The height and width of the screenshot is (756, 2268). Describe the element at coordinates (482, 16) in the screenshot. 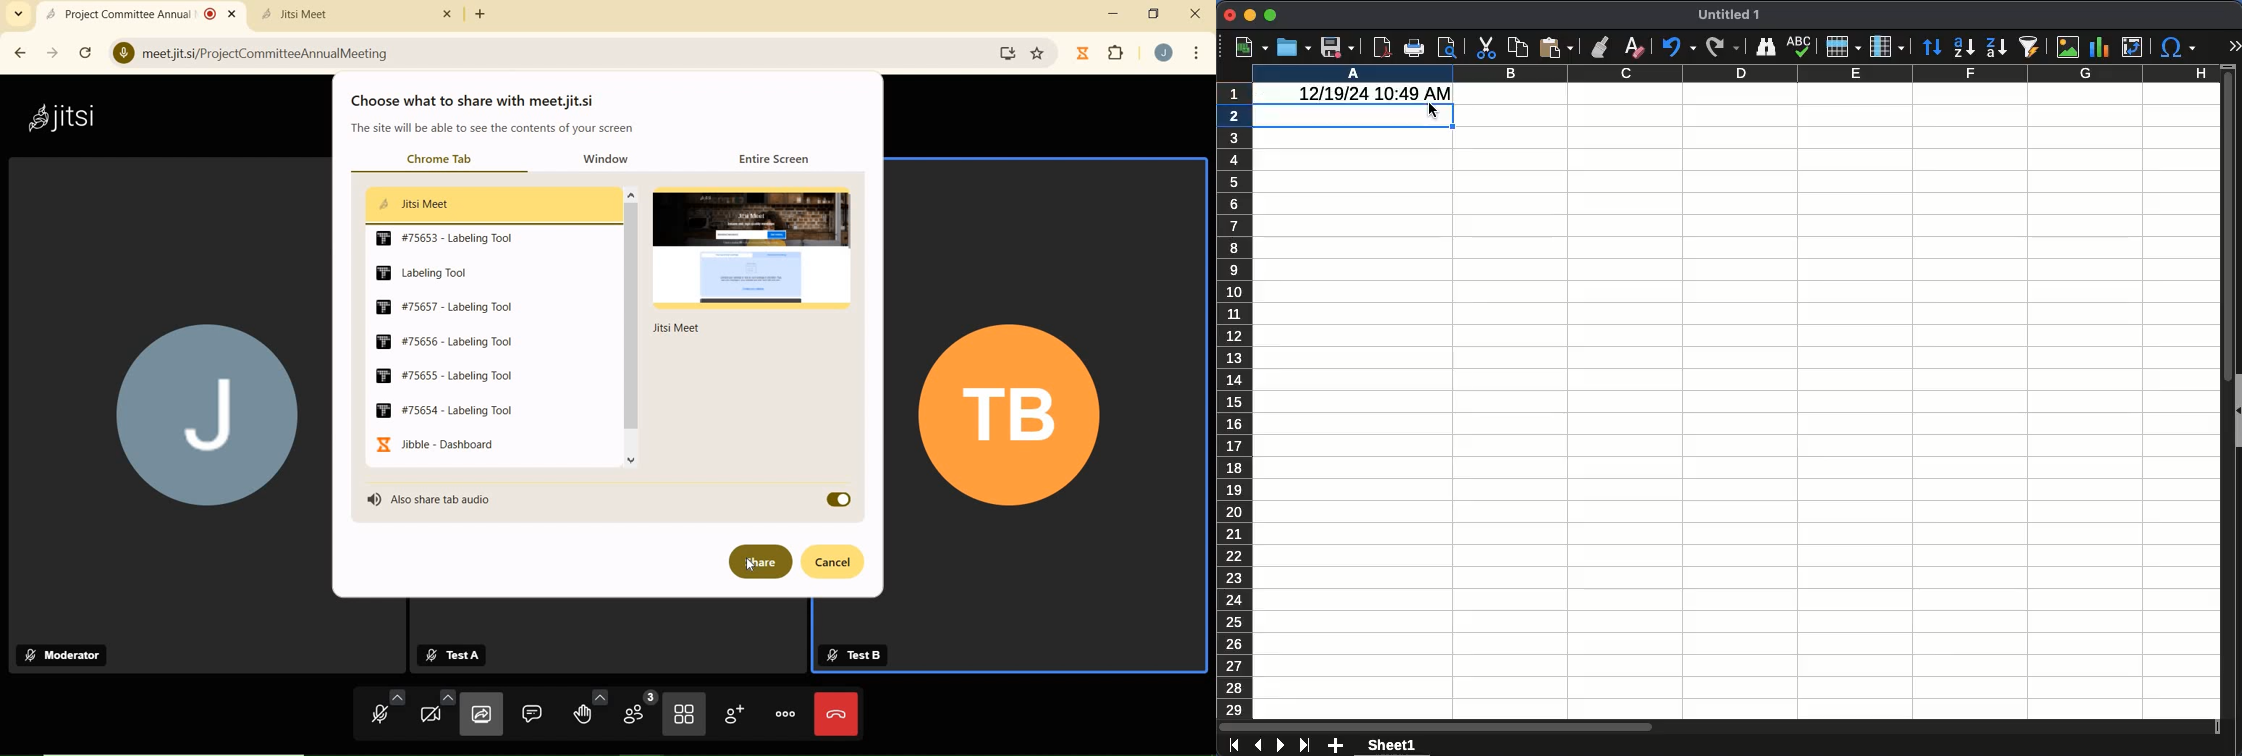

I see `new tab` at that location.